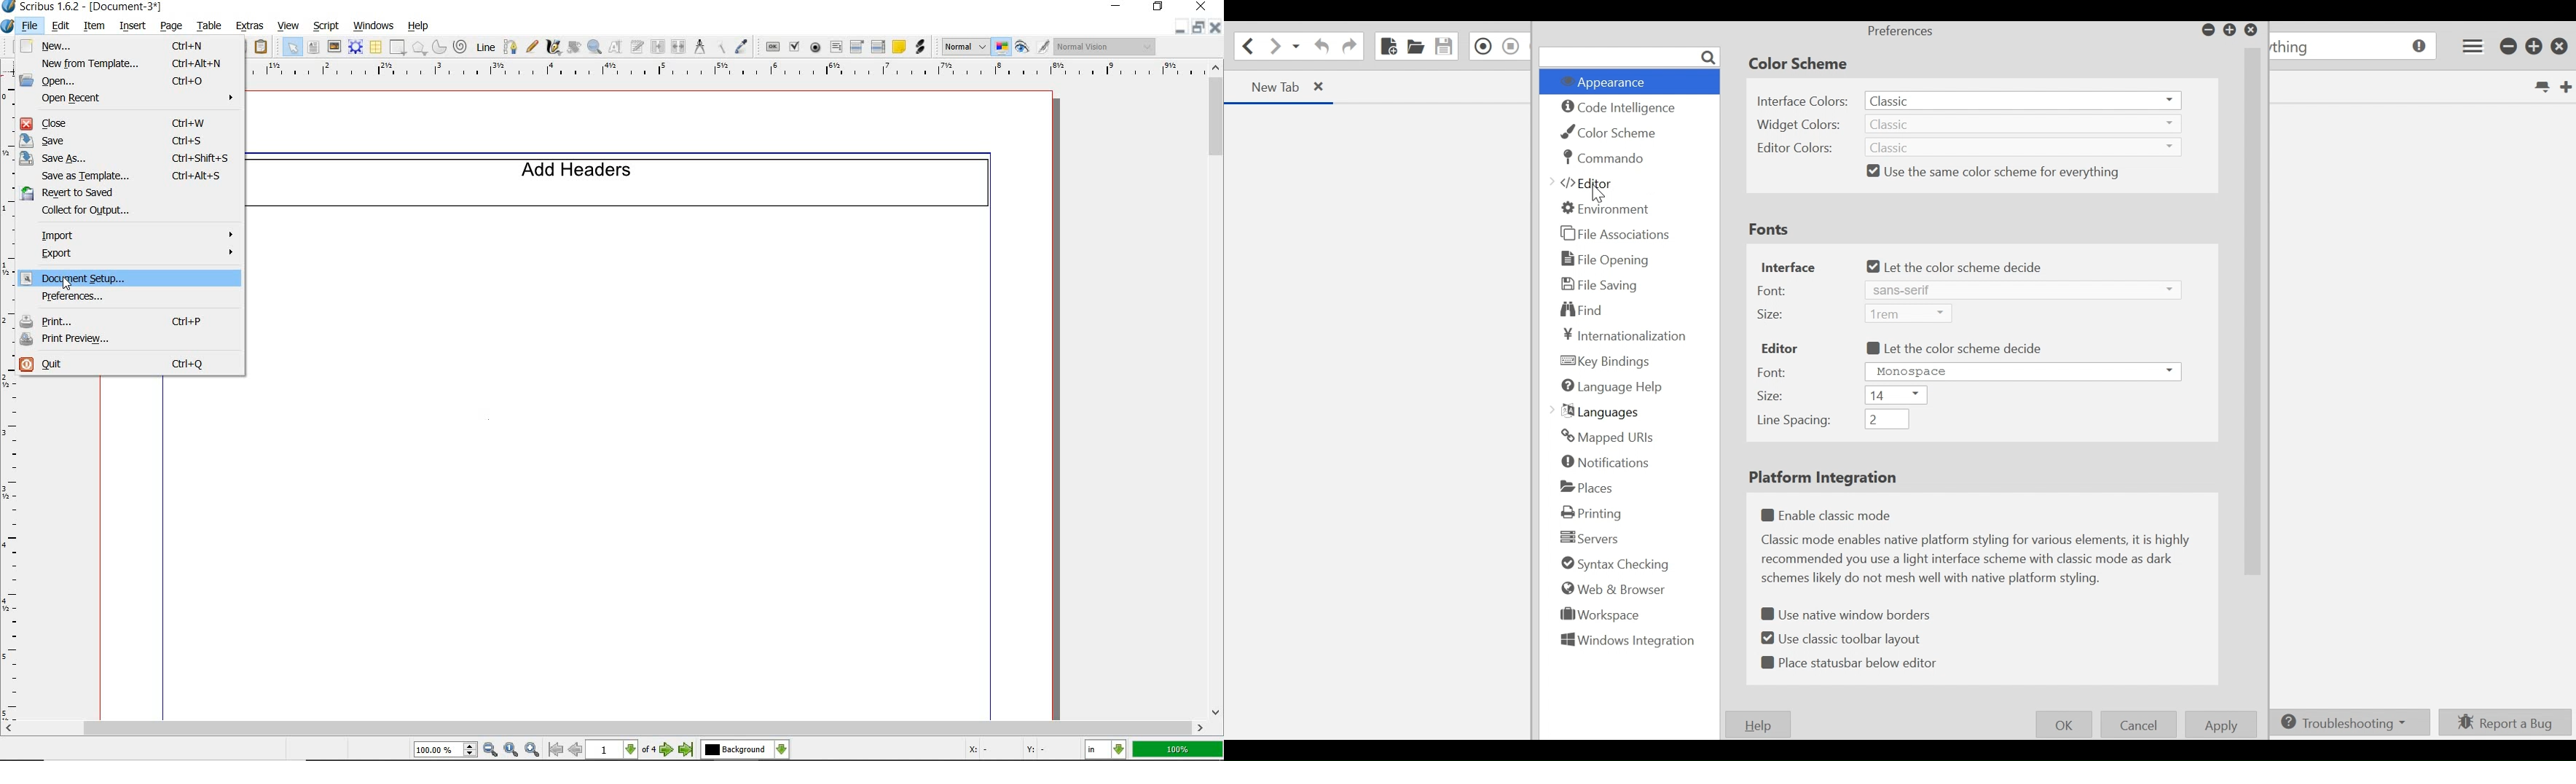  I want to click on File Saving, so click(1599, 284).